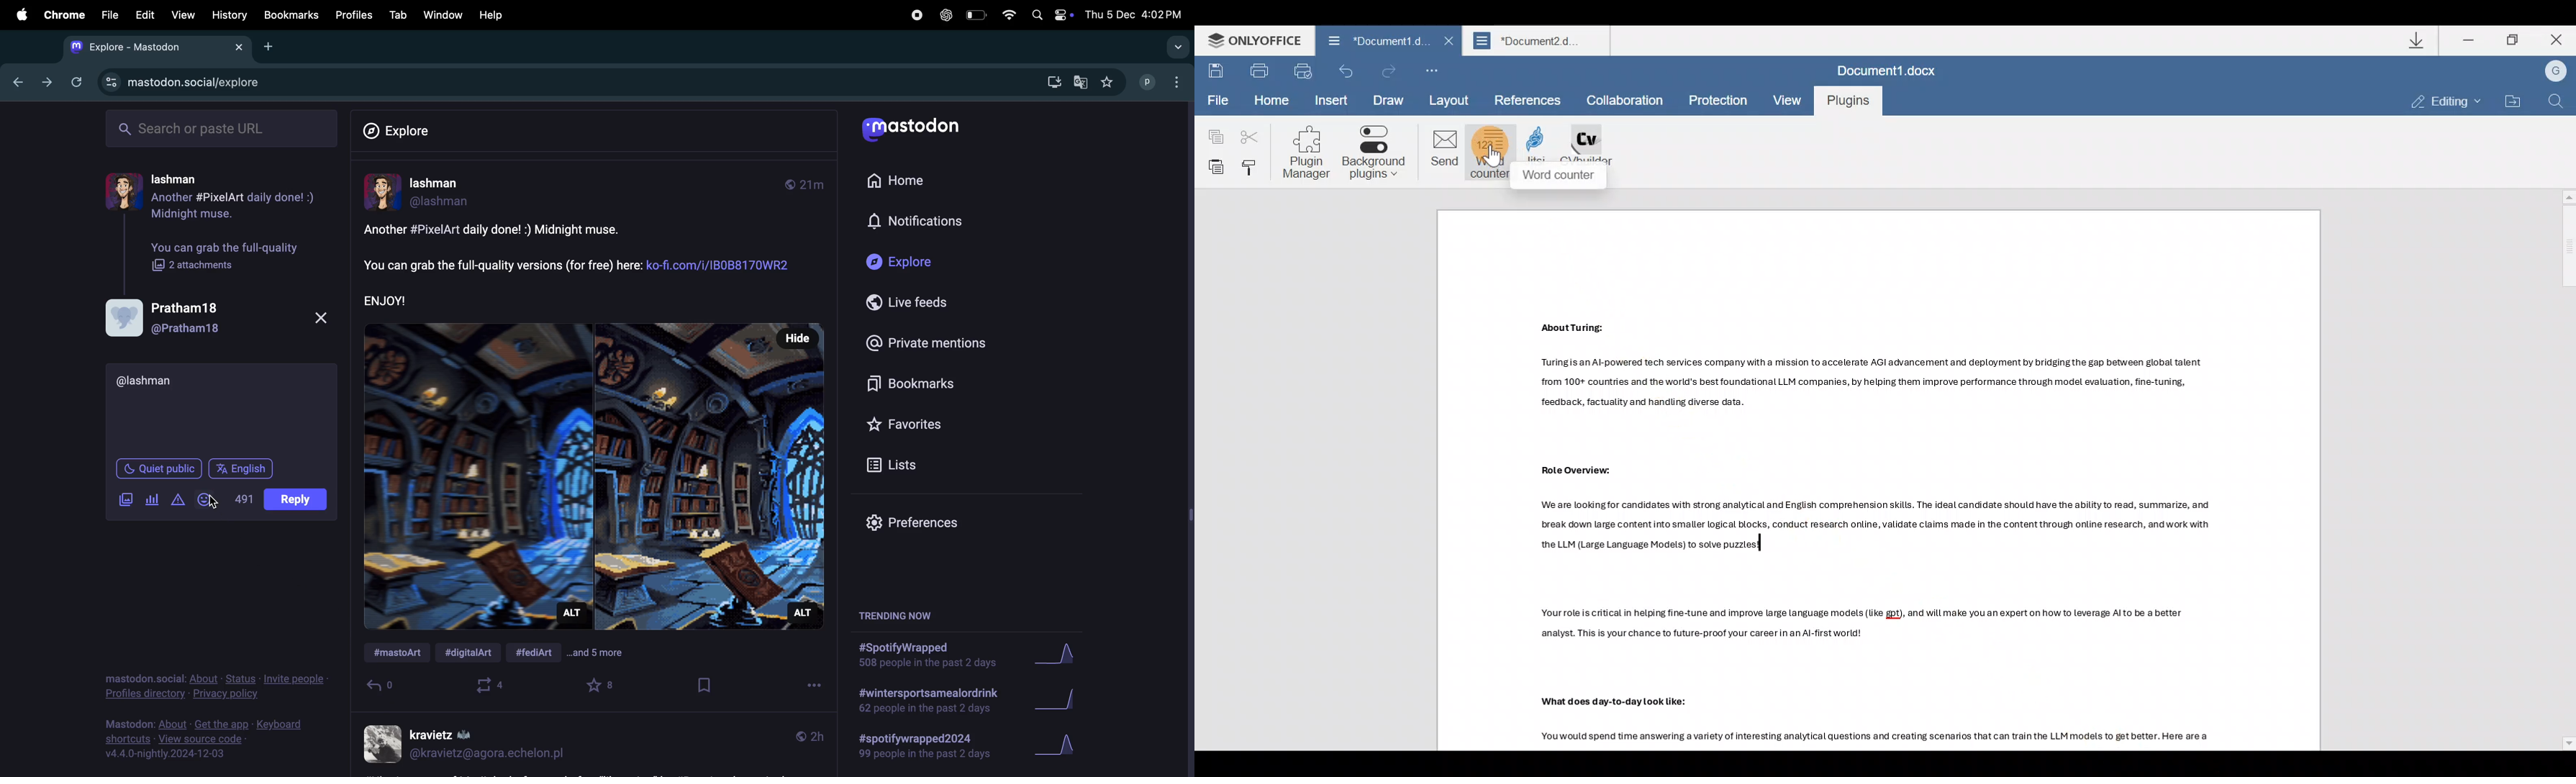 Image resolution: width=2576 pixels, height=784 pixels. Describe the element at coordinates (1867, 367) in the screenshot. I see `About Turing:

Turing is an Al-powered tech services company witha mission to accelerate AGI advancement and deployment by bridging the gap between global talent
from 100+ countries and the world's best foundational LLM companies, by helping them improve performance through model evaluation, fine-tuning,
feedback, factuality and handling diverse data.` at that location.